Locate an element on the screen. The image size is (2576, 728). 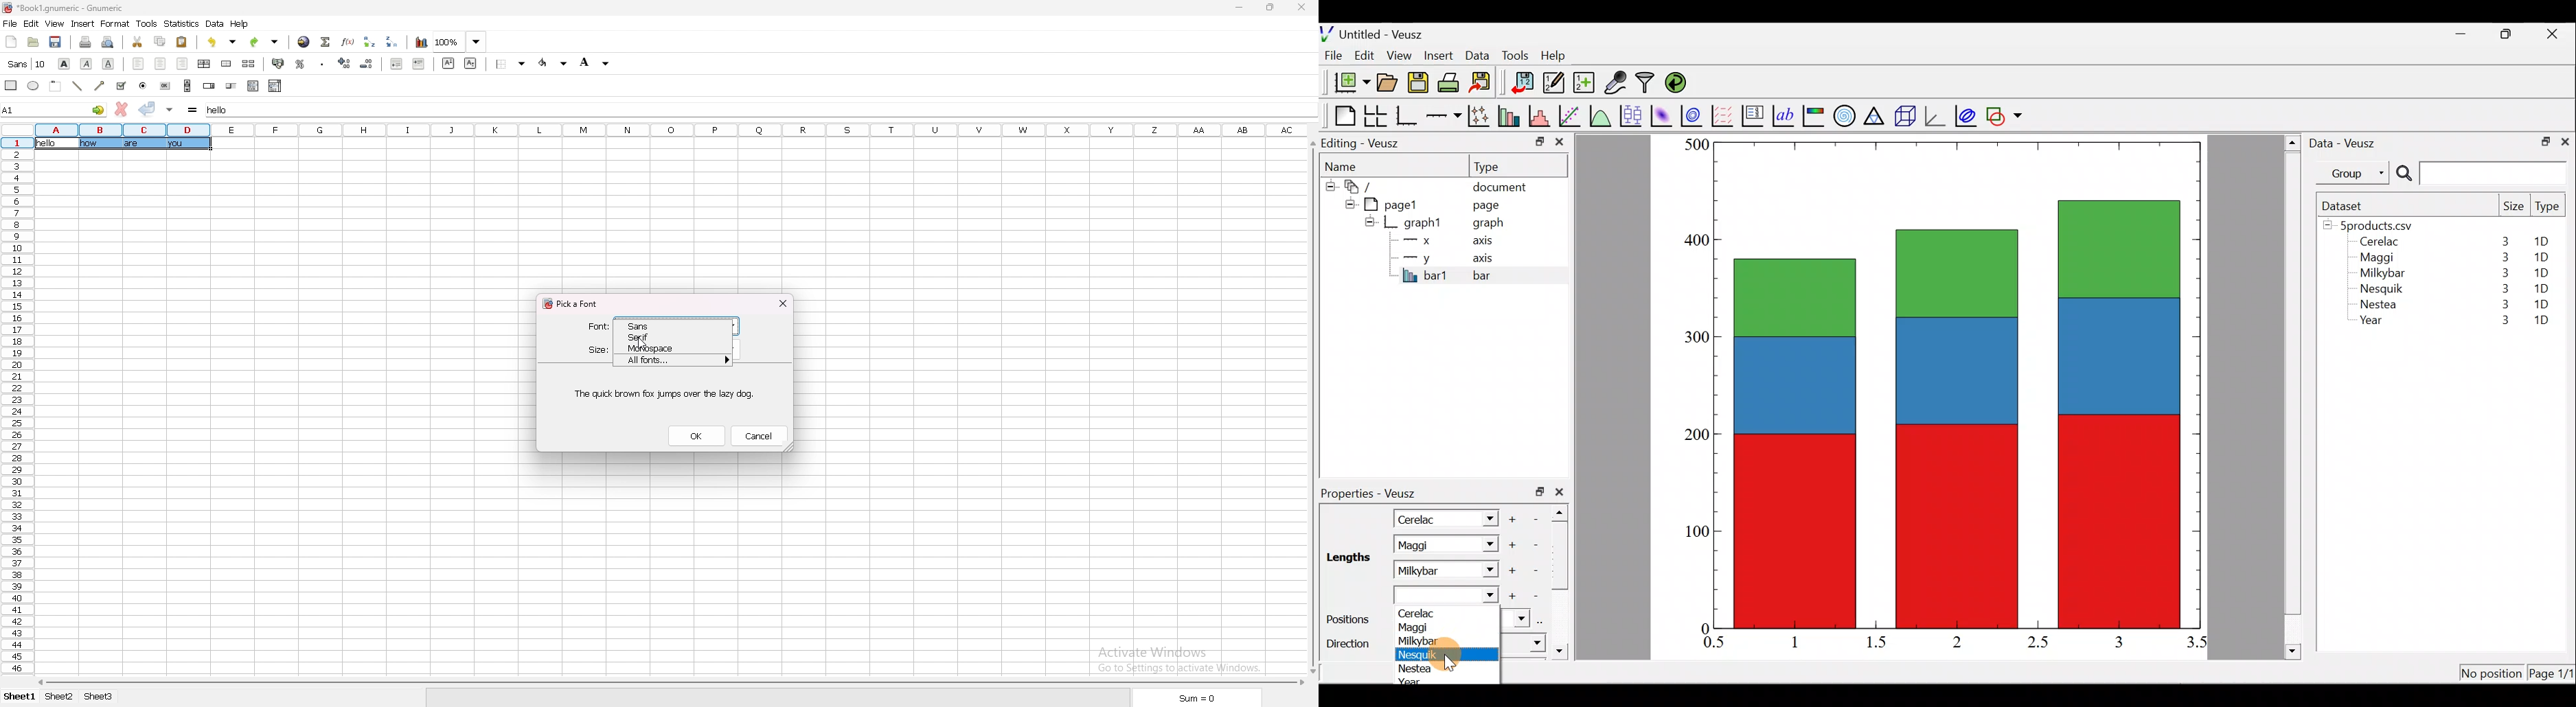
sheet 1 is located at coordinates (19, 698).